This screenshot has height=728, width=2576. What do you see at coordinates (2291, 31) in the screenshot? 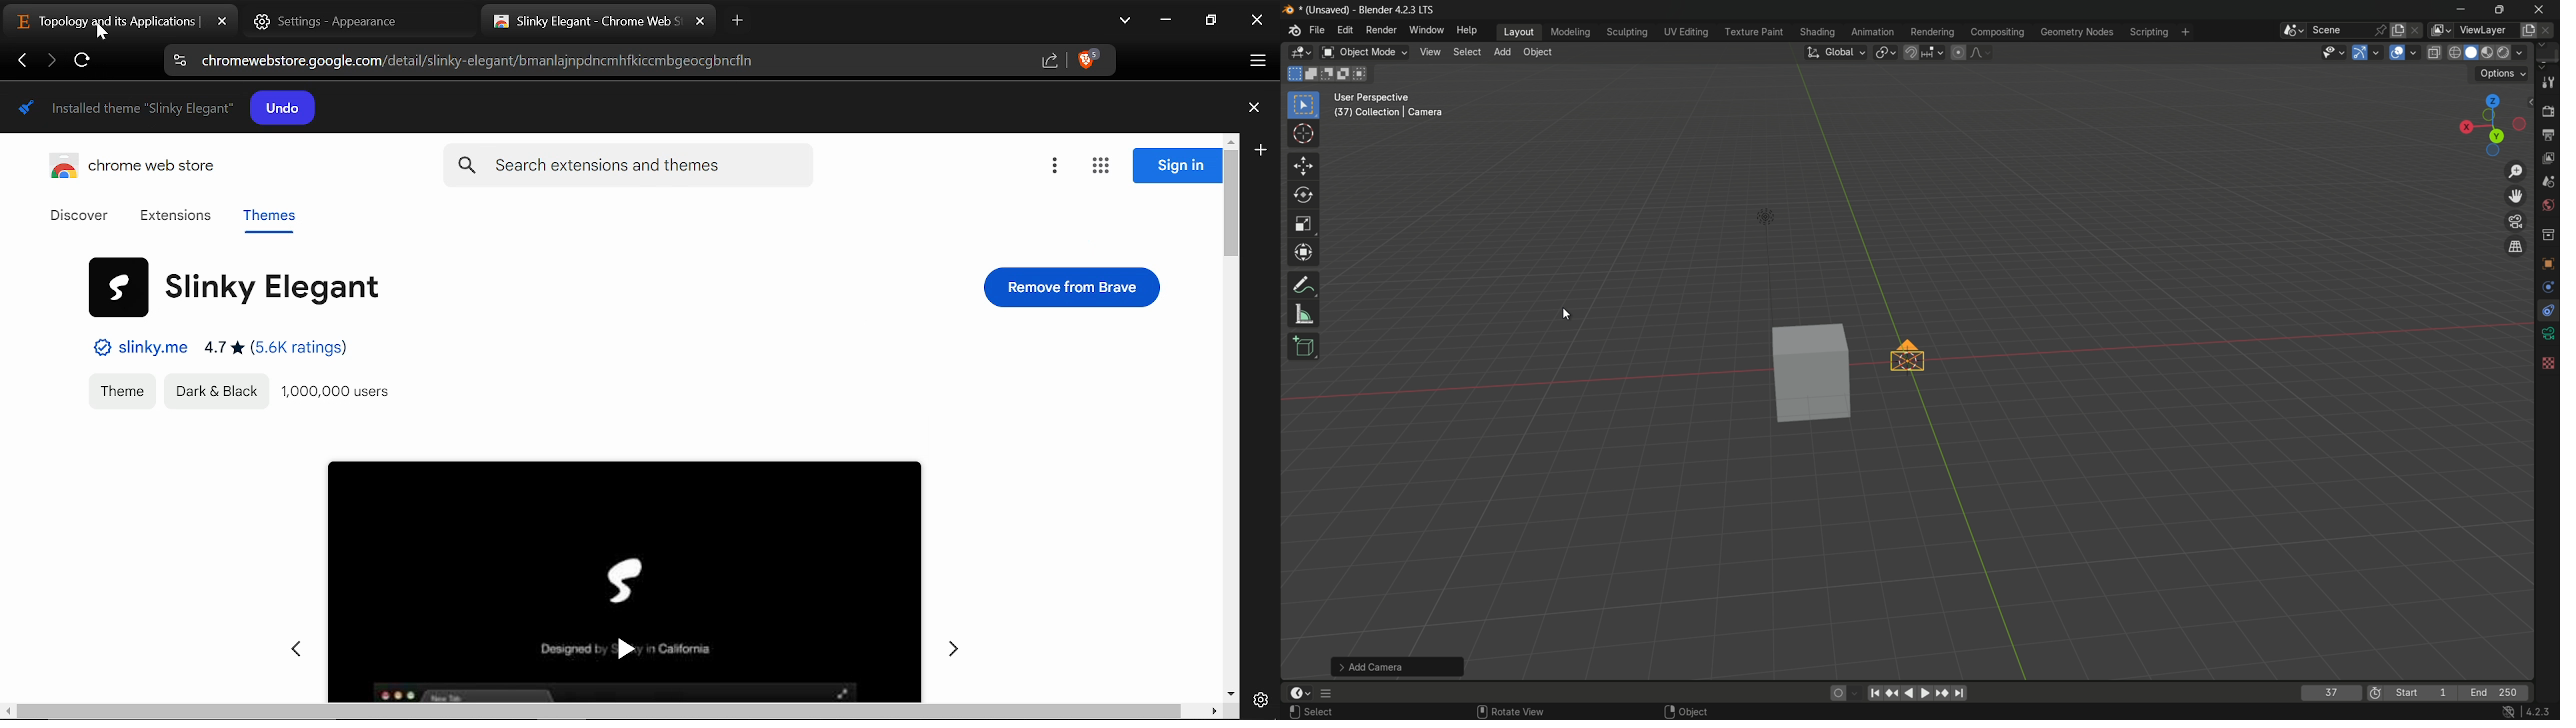
I see `browse scene` at bounding box center [2291, 31].